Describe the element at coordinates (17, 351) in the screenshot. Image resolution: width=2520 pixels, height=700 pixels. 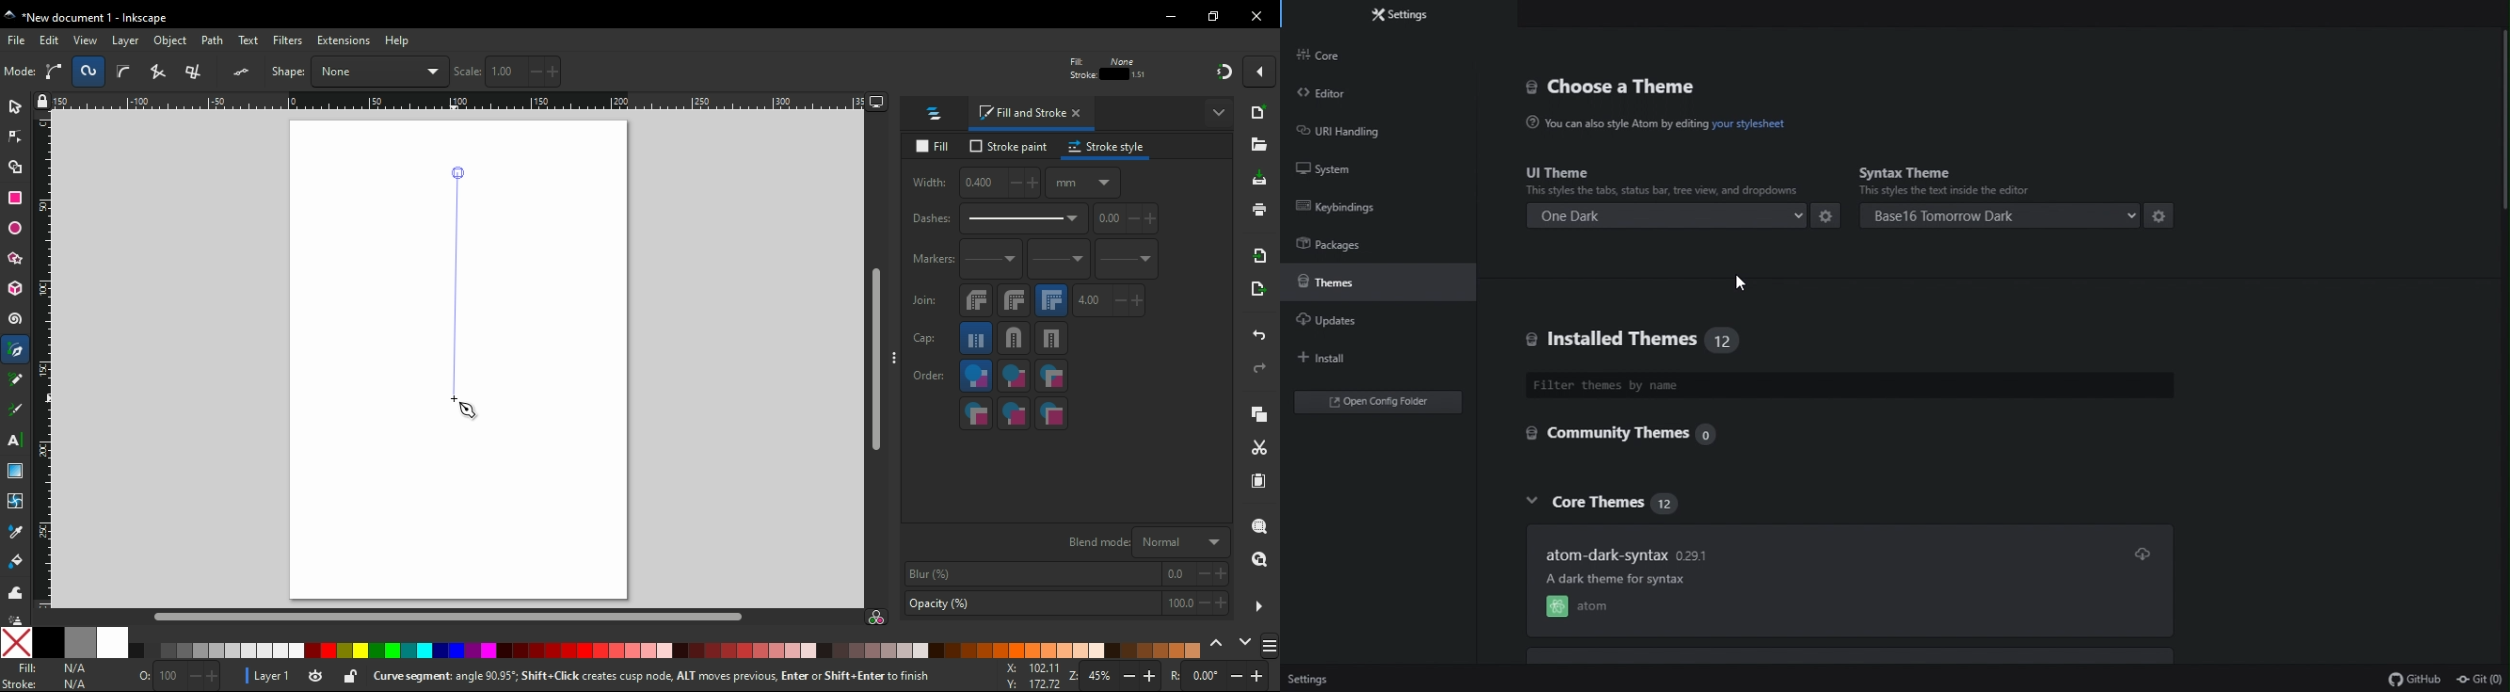
I see `pen tool` at that location.